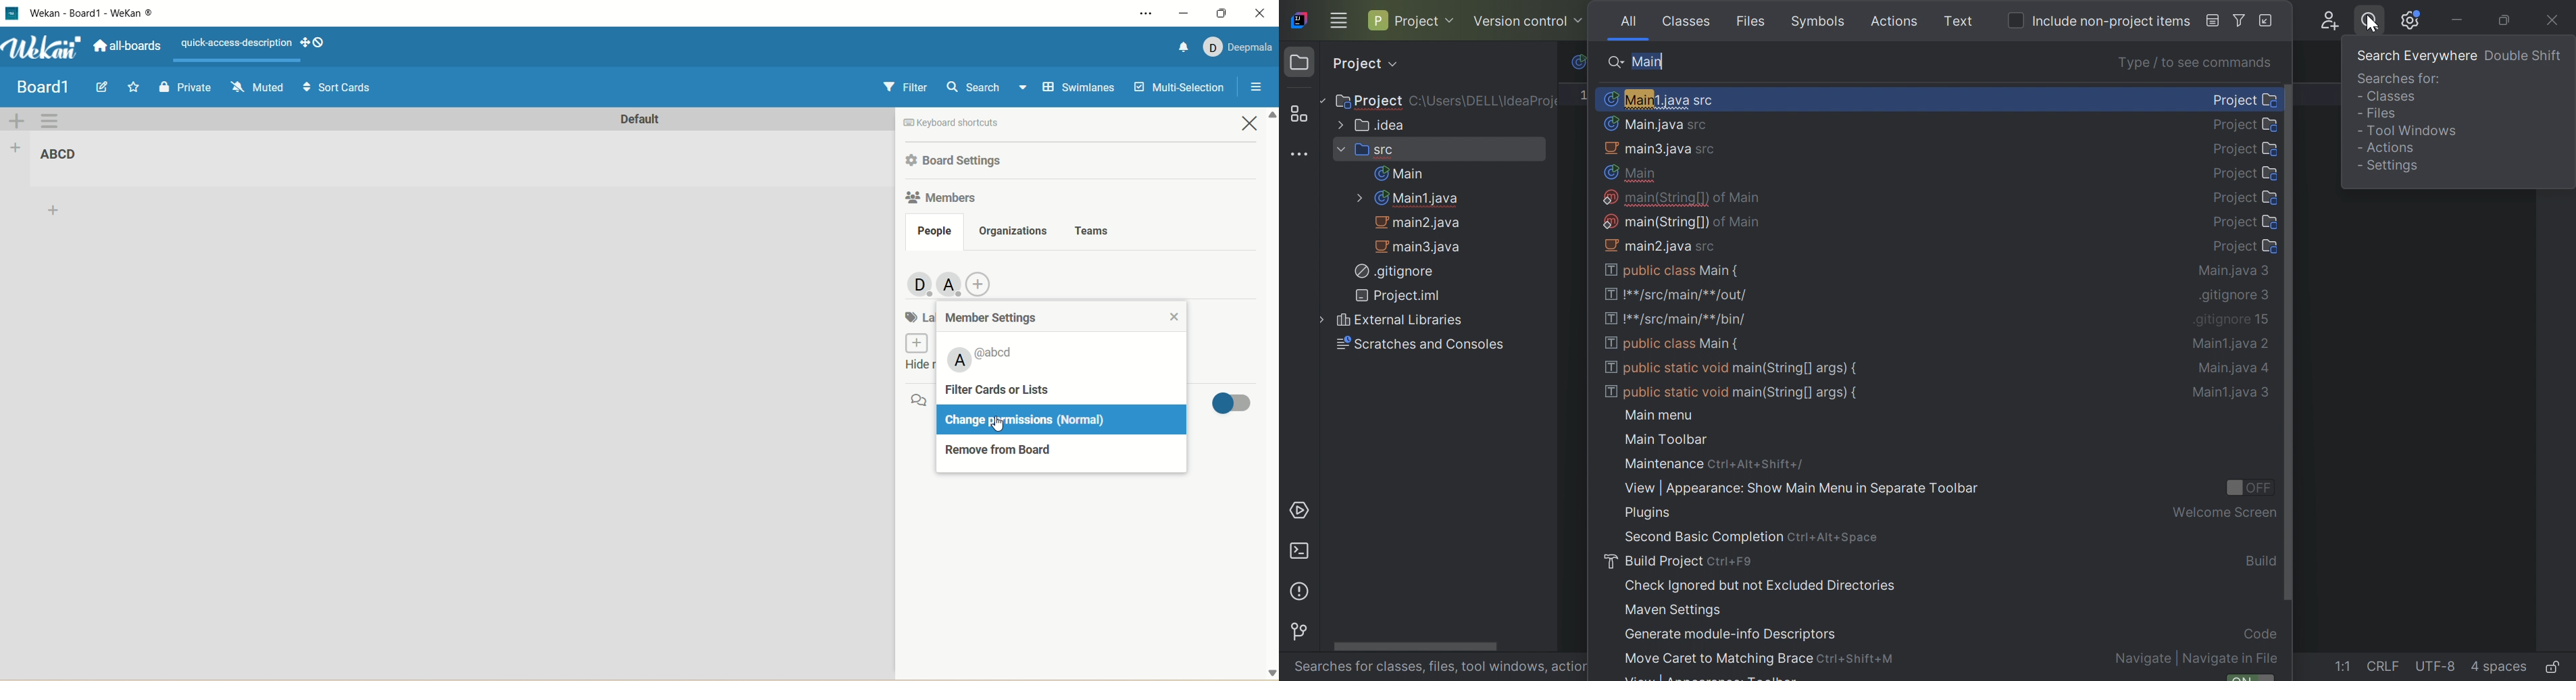 This screenshot has width=2576, height=700. What do you see at coordinates (1303, 593) in the screenshot?
I see `Problems` at bounding box center [1303, 593].